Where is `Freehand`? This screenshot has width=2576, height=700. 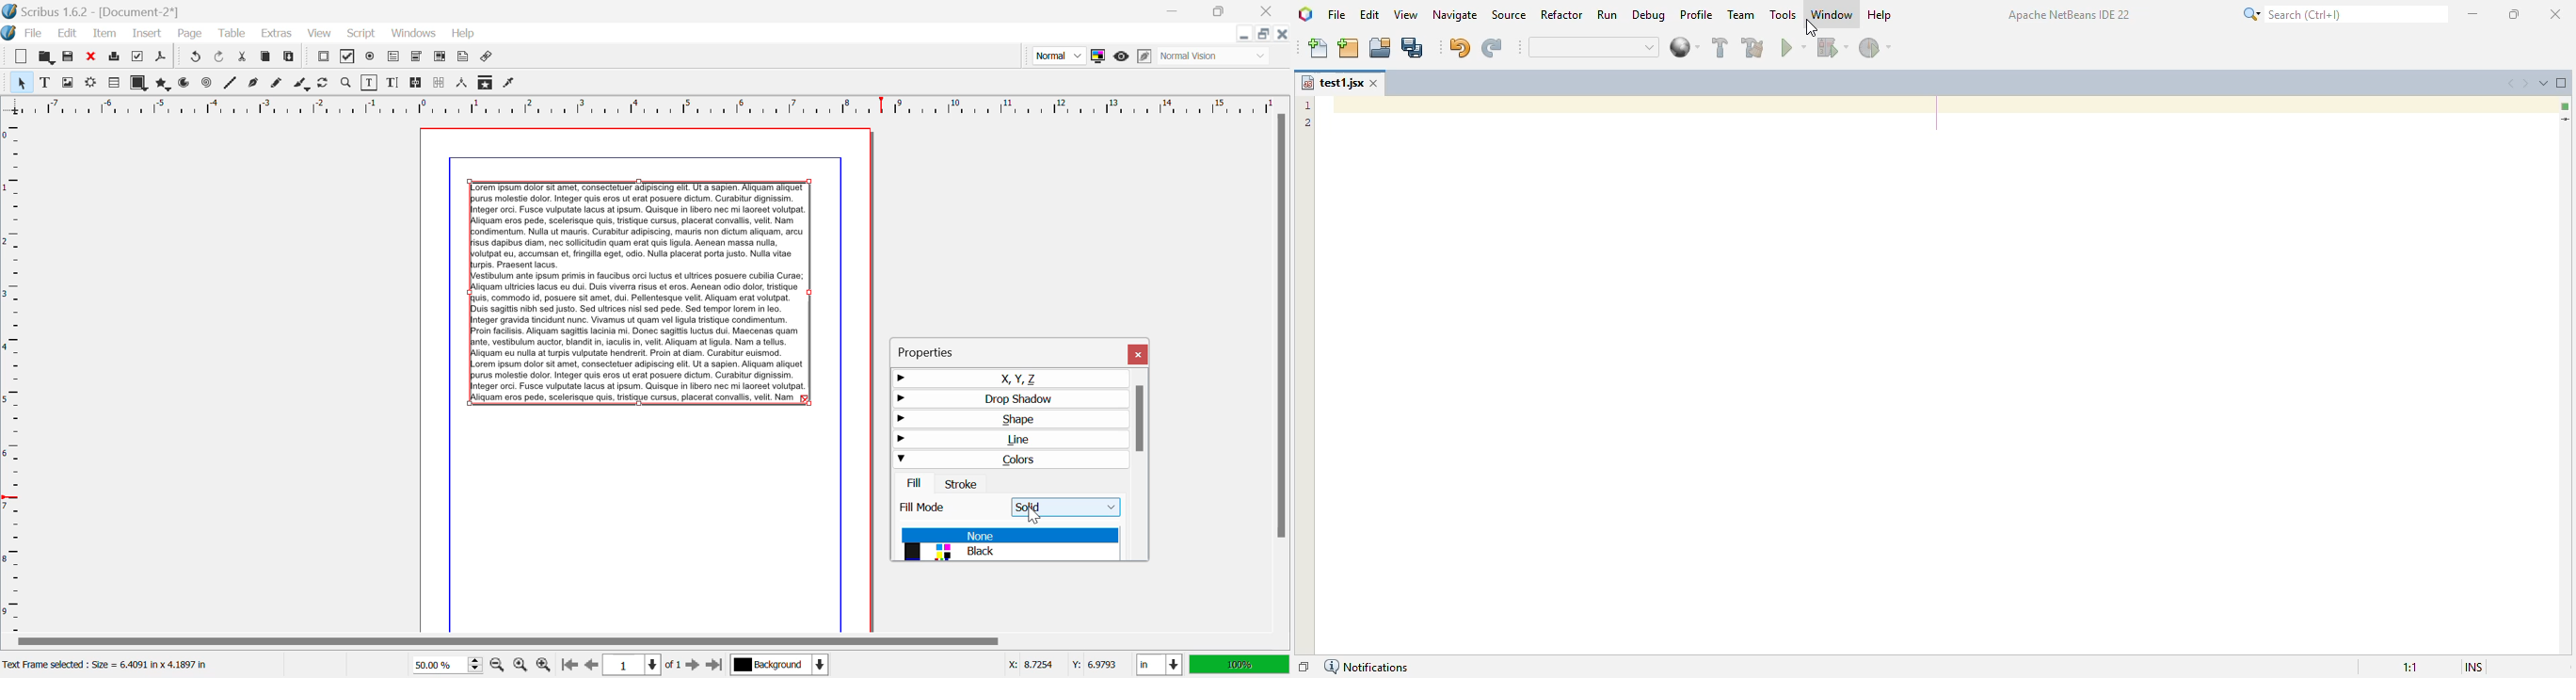
Freehand is located at coordinates (278, 84).